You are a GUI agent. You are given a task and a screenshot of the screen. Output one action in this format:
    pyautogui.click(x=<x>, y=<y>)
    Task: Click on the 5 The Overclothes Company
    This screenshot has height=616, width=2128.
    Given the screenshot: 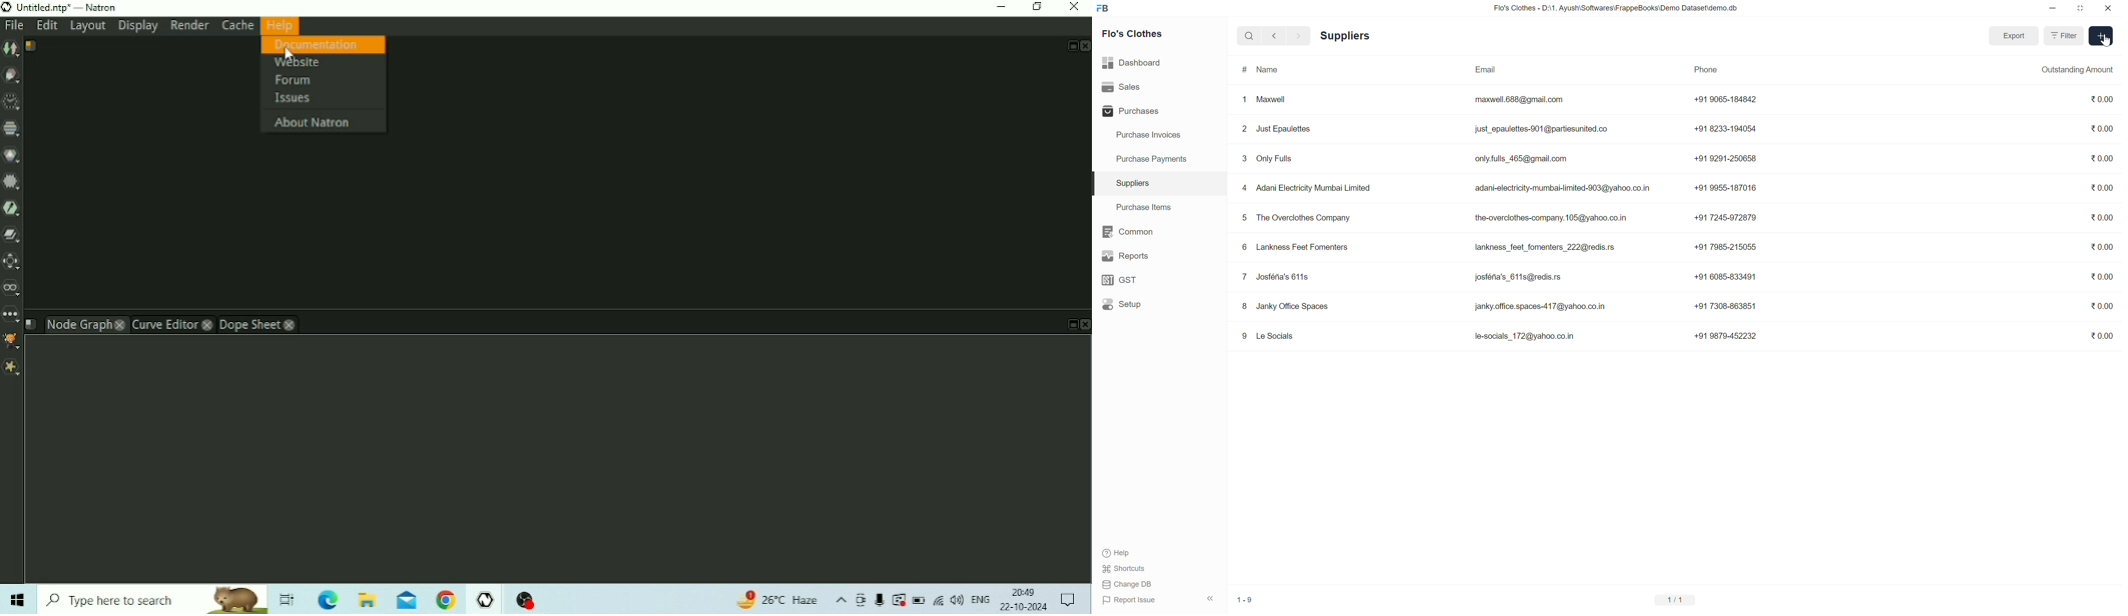 What is the action you would take?
    pyautogui.click(x=1296, y=218)
    